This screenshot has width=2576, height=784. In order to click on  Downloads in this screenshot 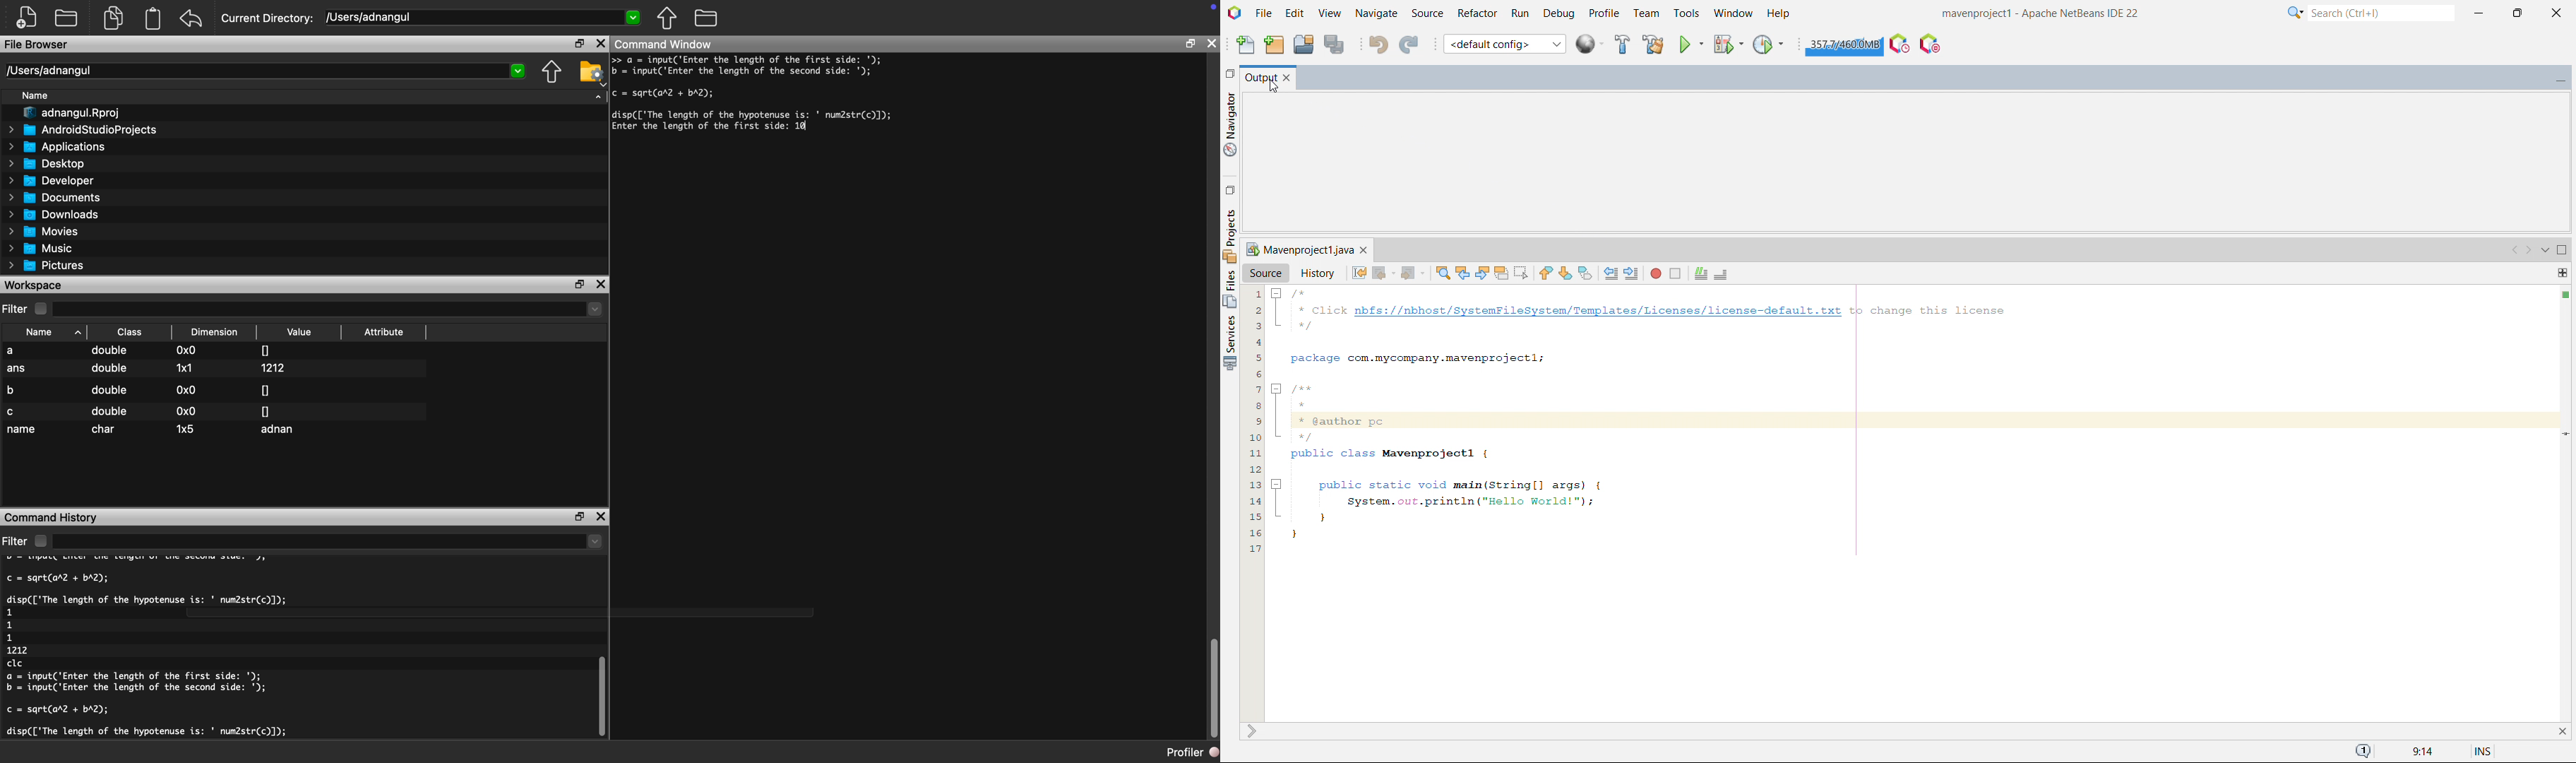, I will do `click(58, 213)`.